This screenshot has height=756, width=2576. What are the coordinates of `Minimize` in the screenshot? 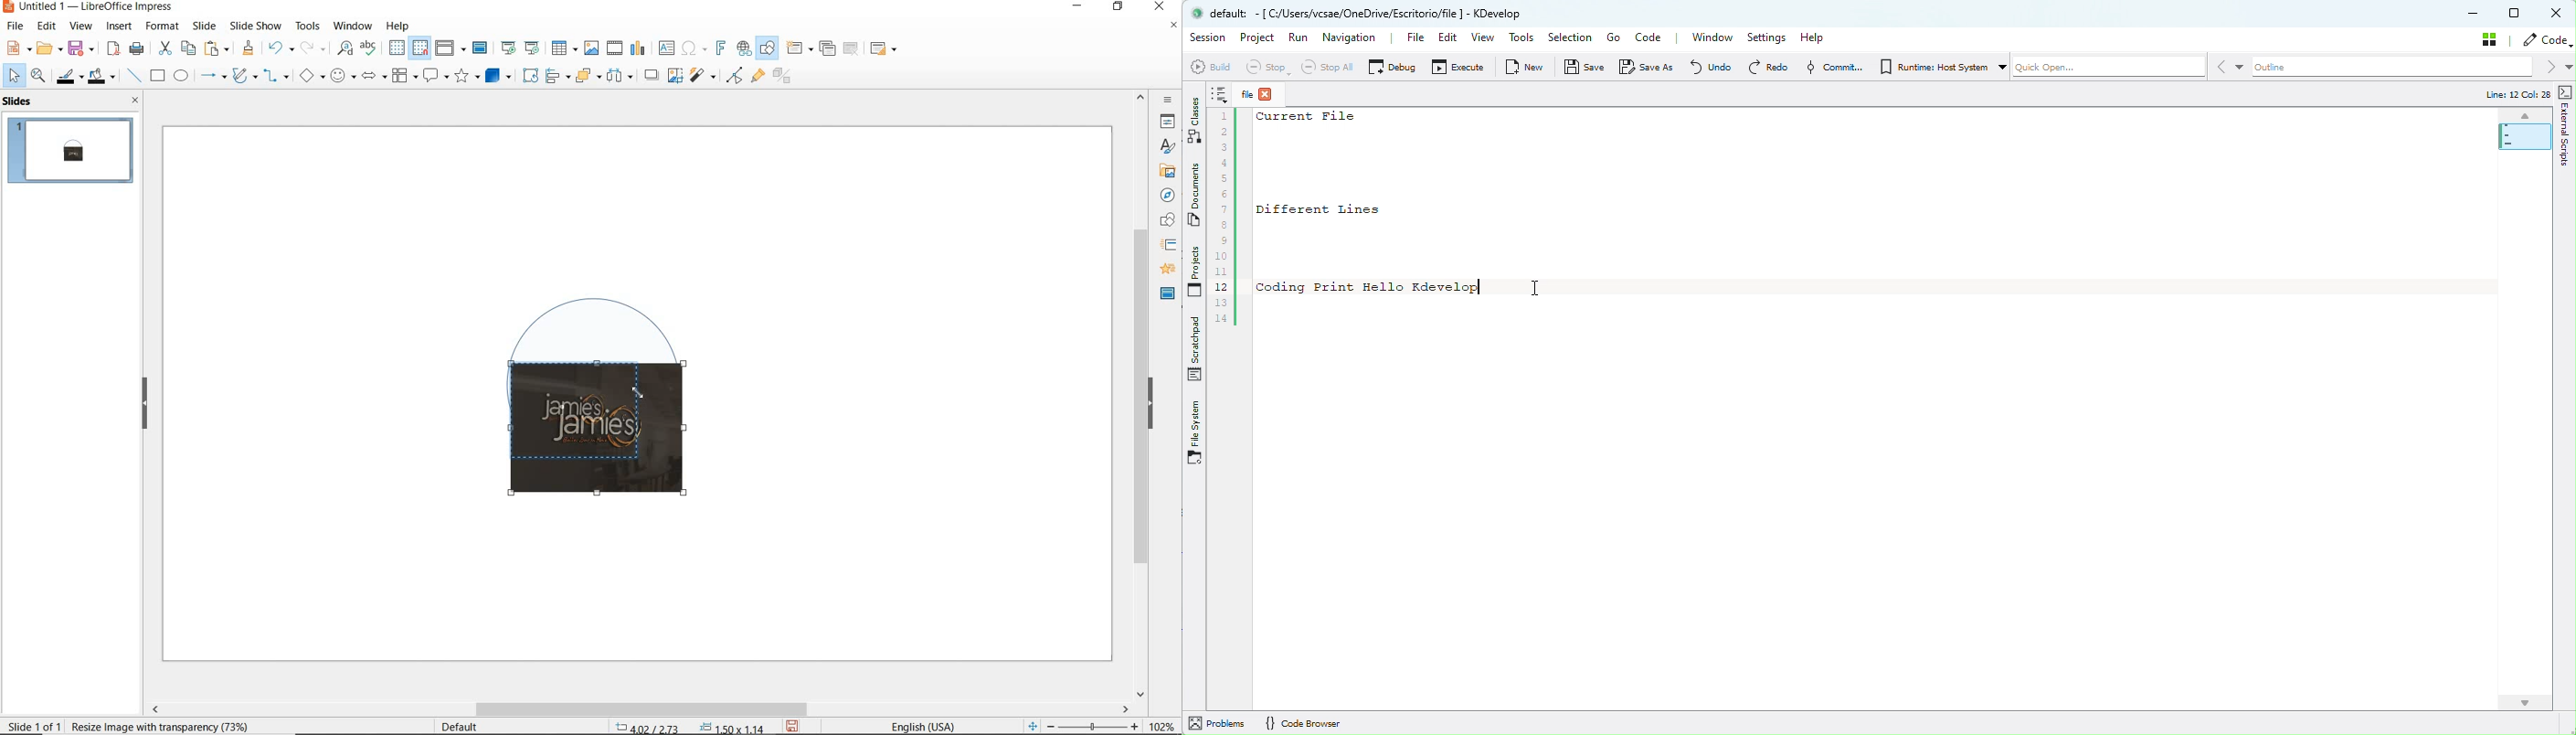 It's located at (2472, 13).